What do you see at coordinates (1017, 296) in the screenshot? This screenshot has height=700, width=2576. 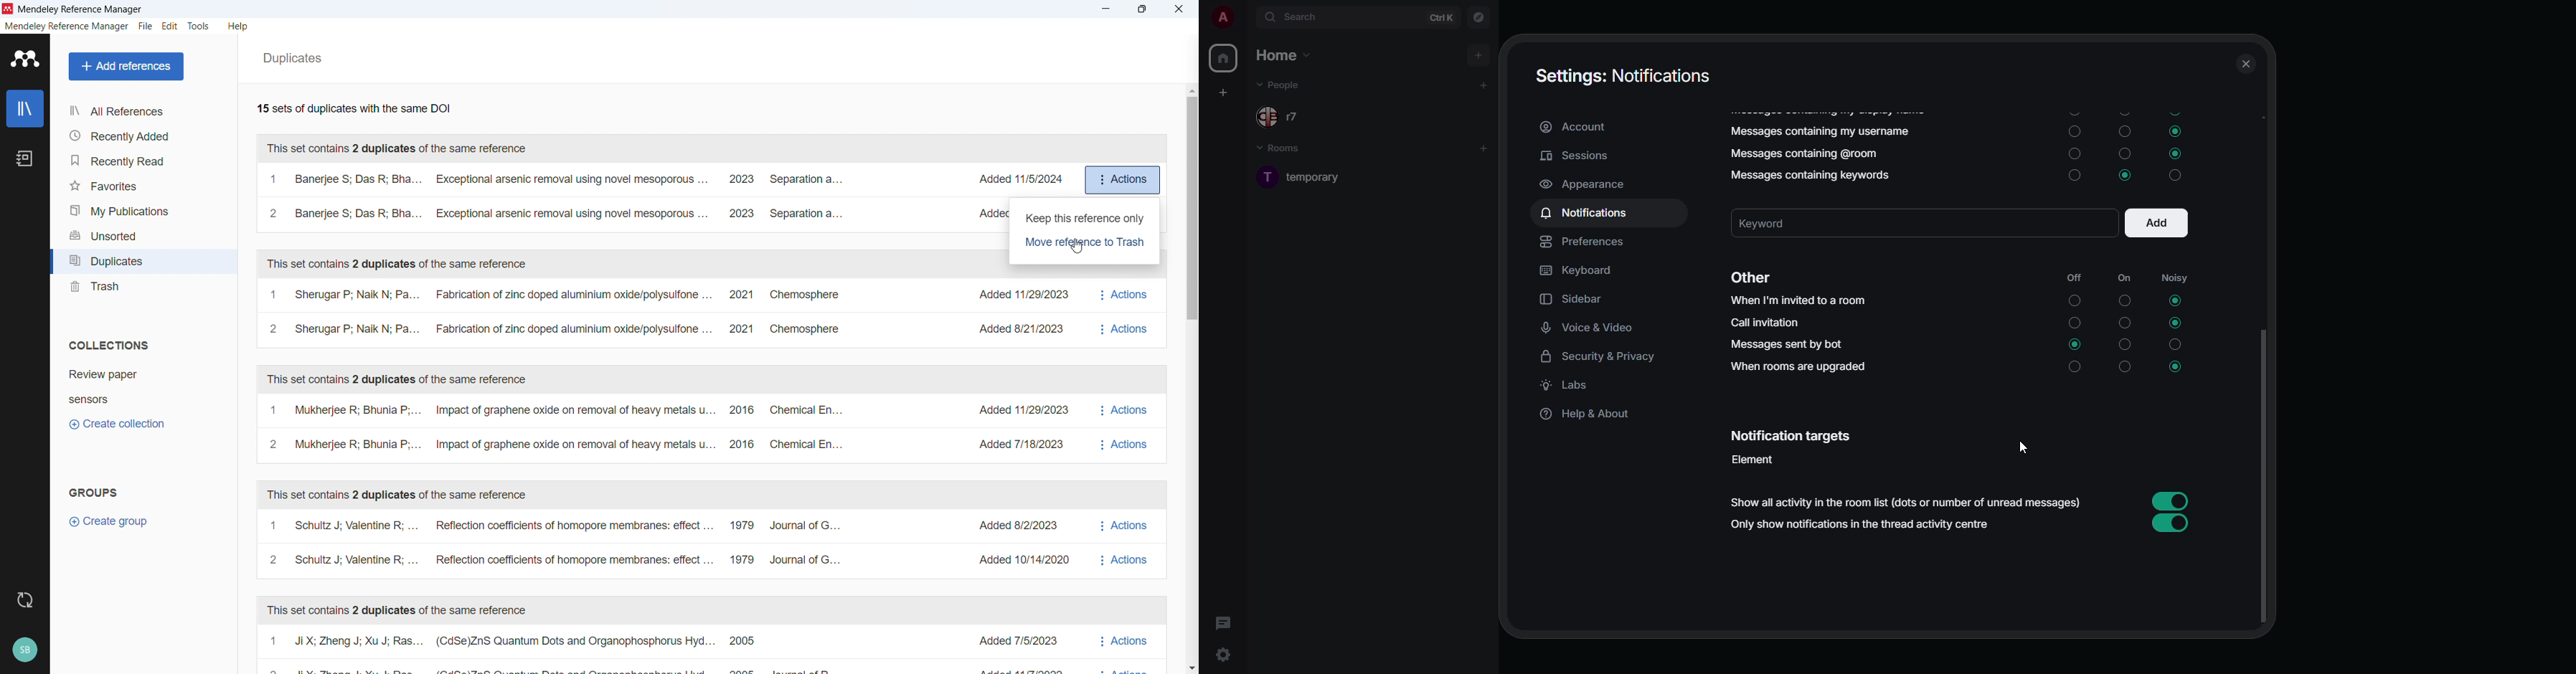 I see `Added 11/29/2023` at bounding box center [1017, 296].